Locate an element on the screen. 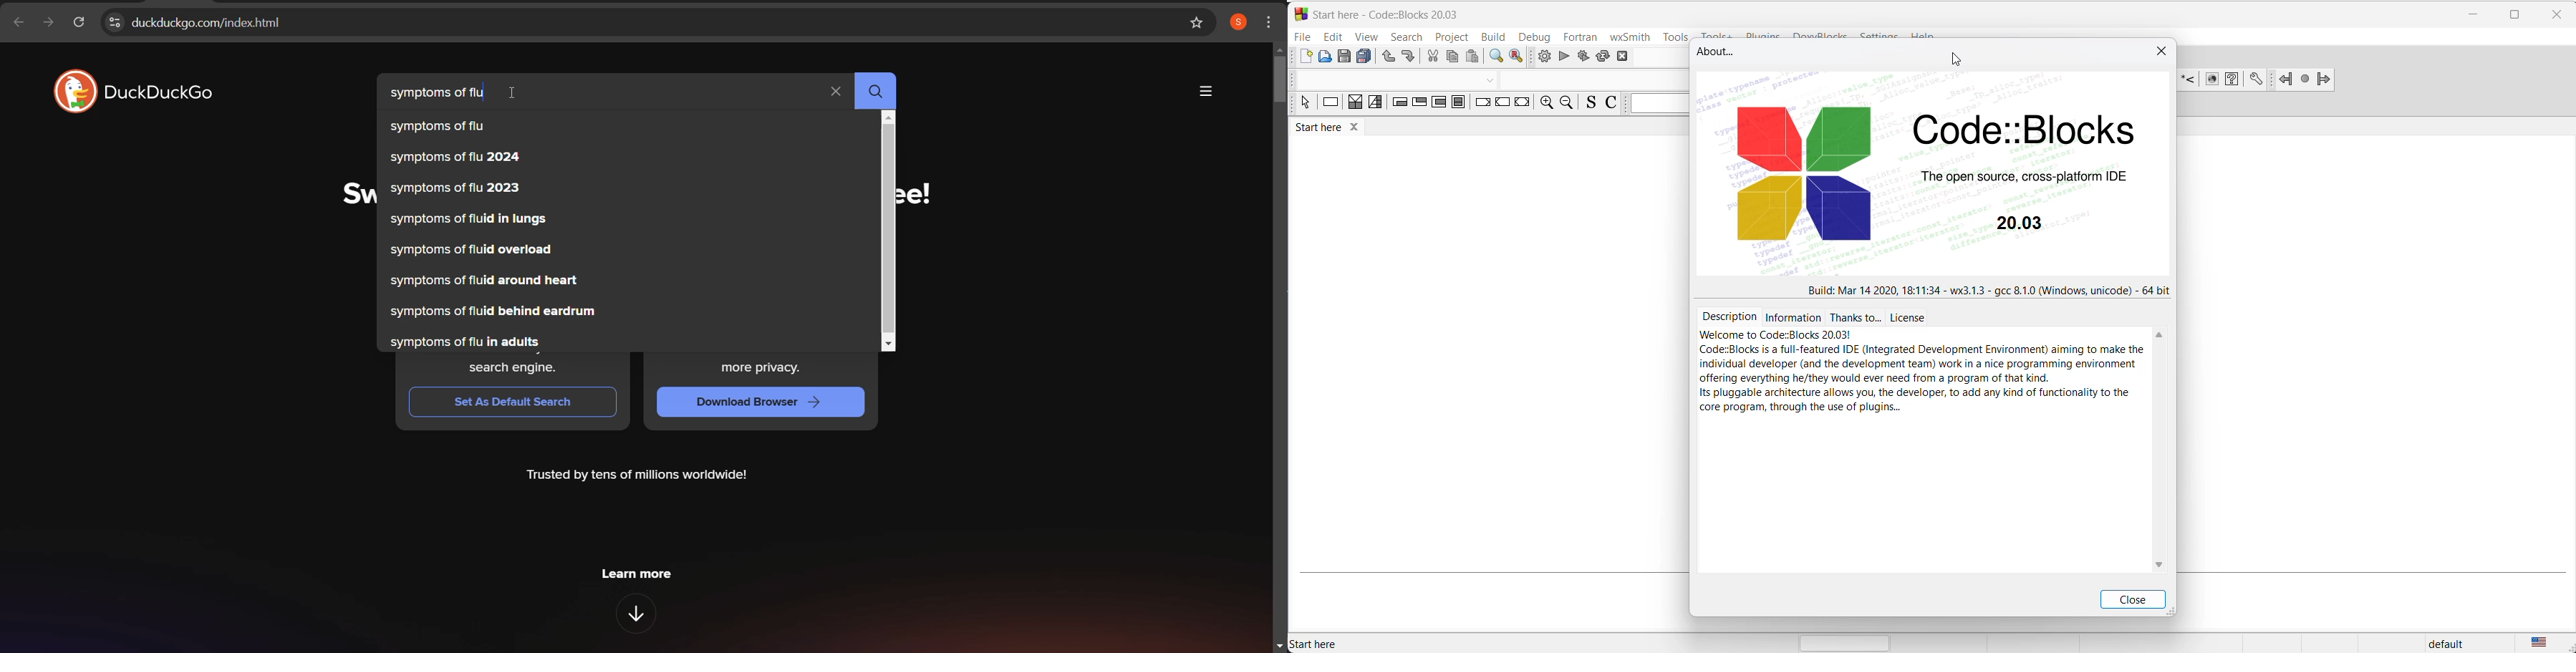 The height and width of the screenshot is (672, 2576). maximize is located at coordinates (2517, 13).